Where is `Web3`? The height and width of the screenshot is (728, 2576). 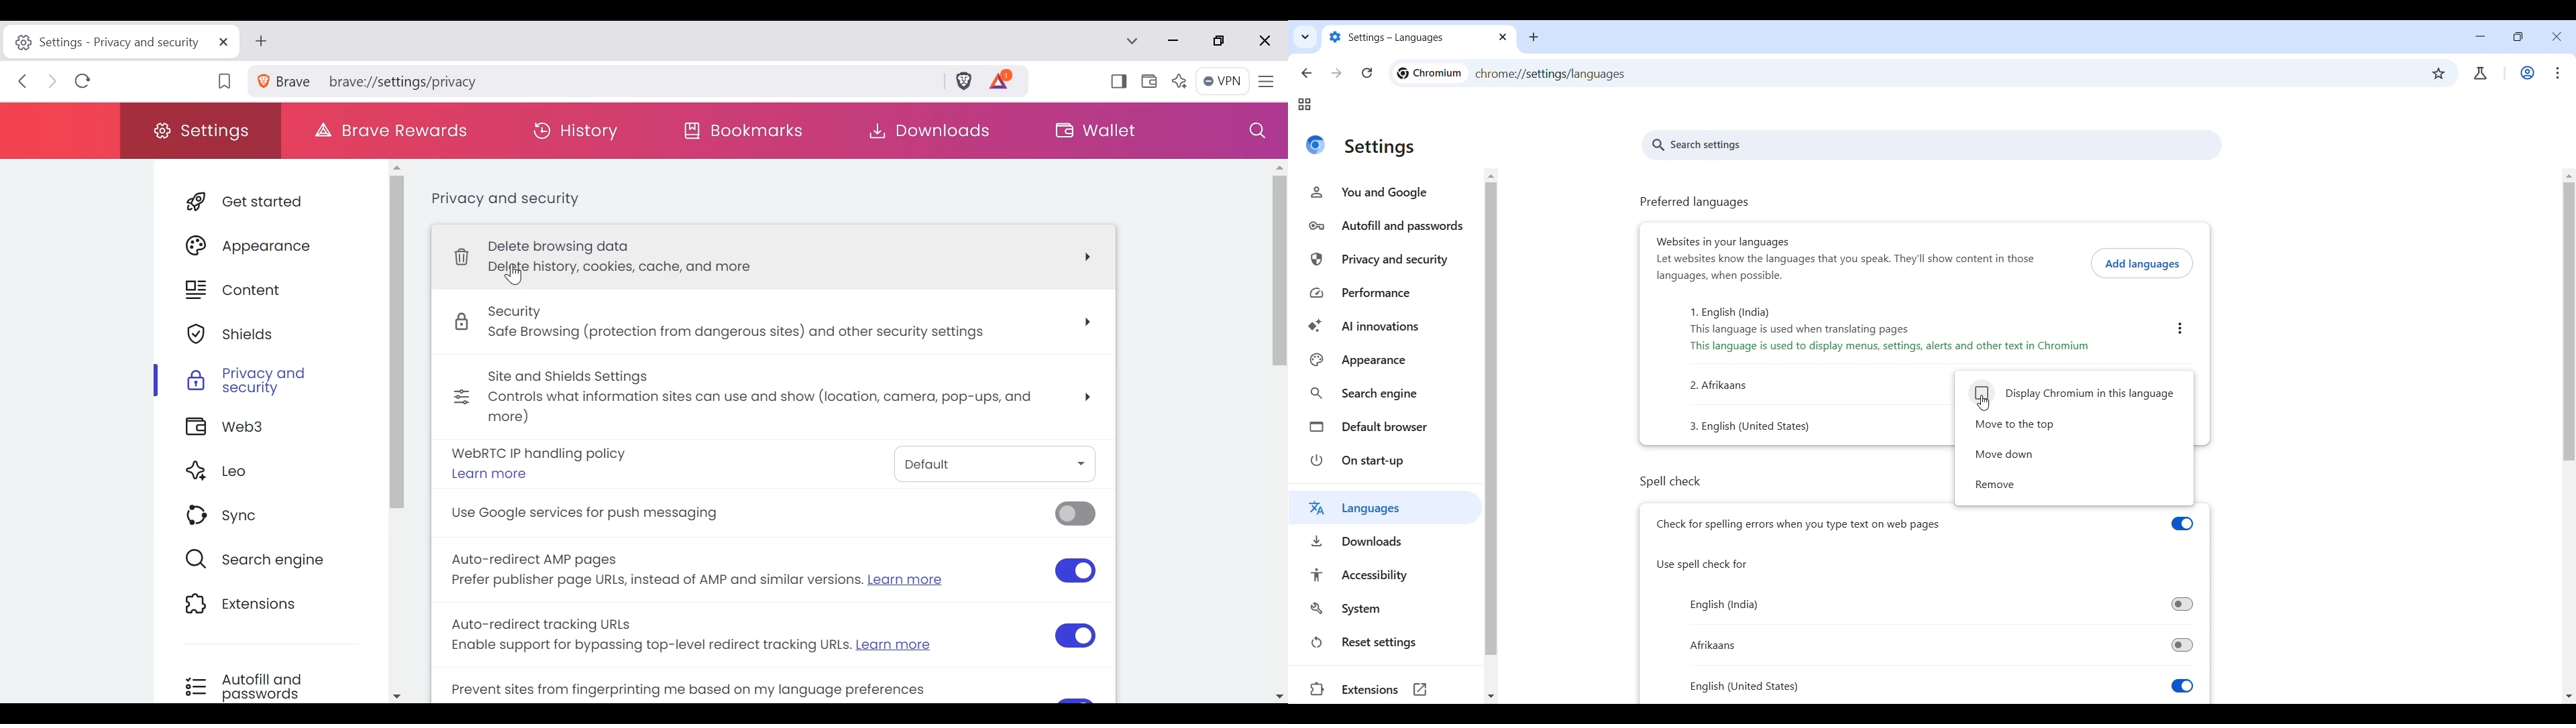 Web3 is located at coordinates (264, 429).